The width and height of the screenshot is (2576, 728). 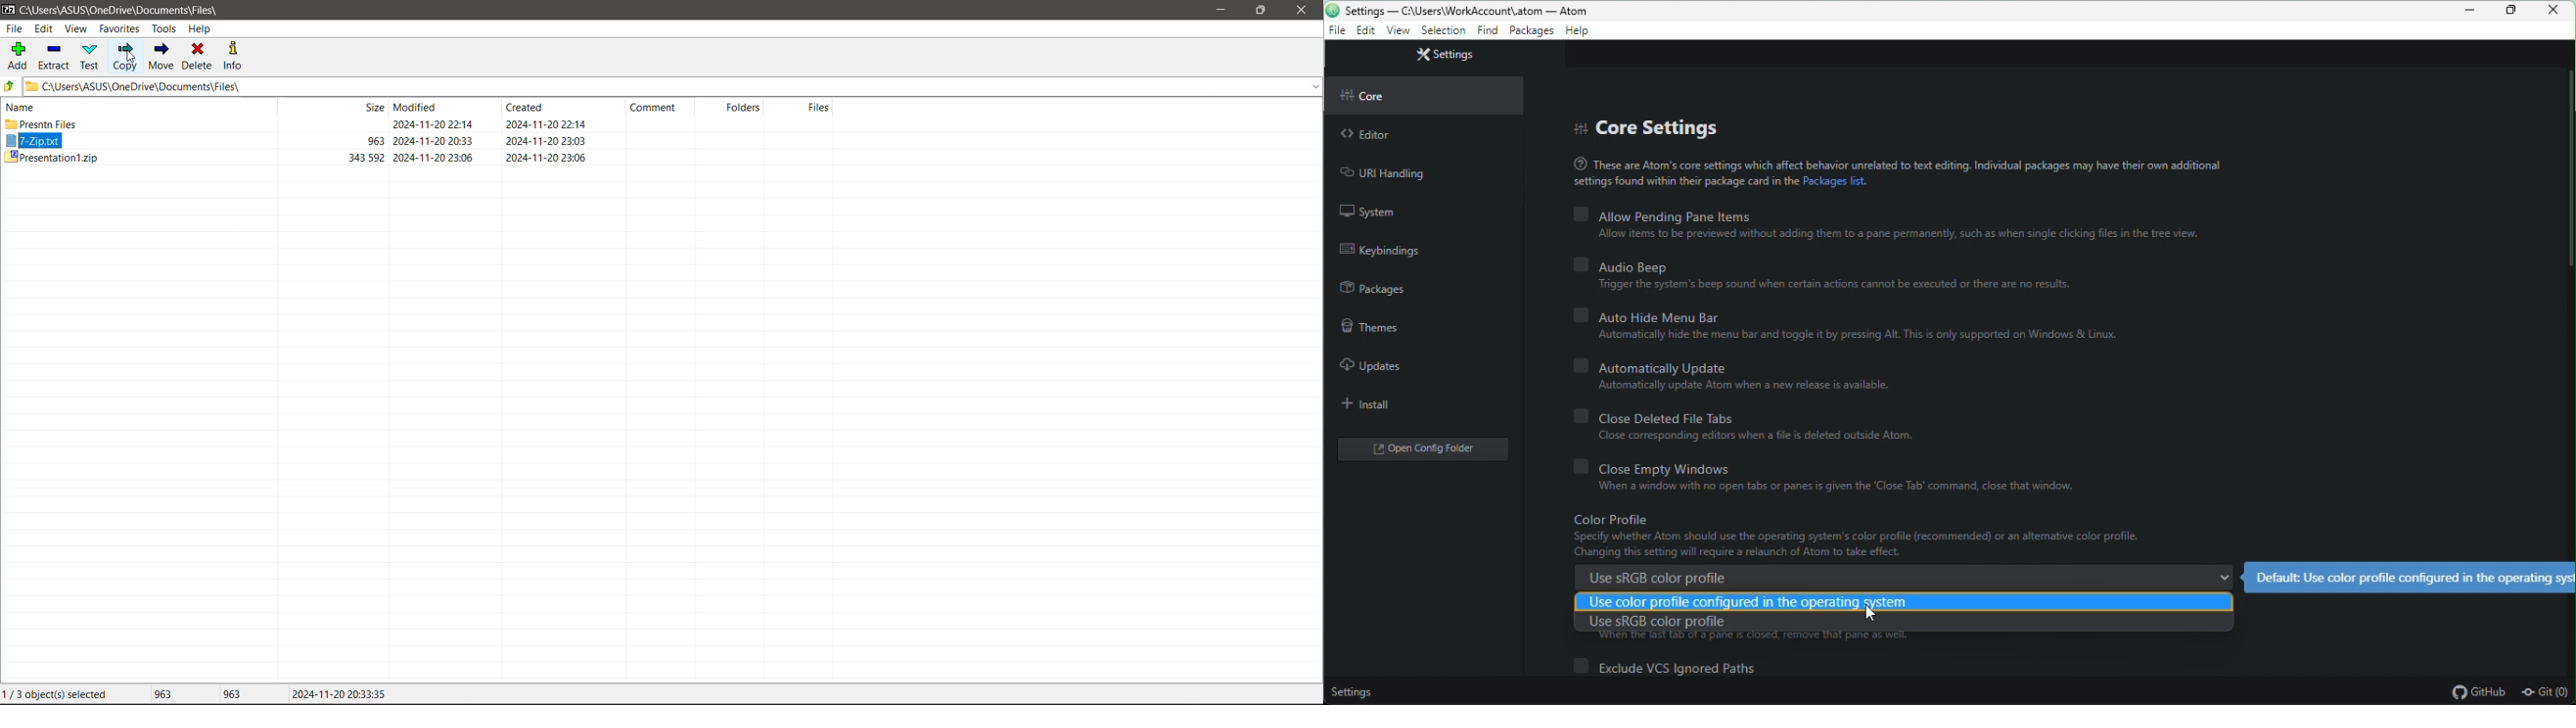 I want to click on Core, so click(x=1391, y=93).